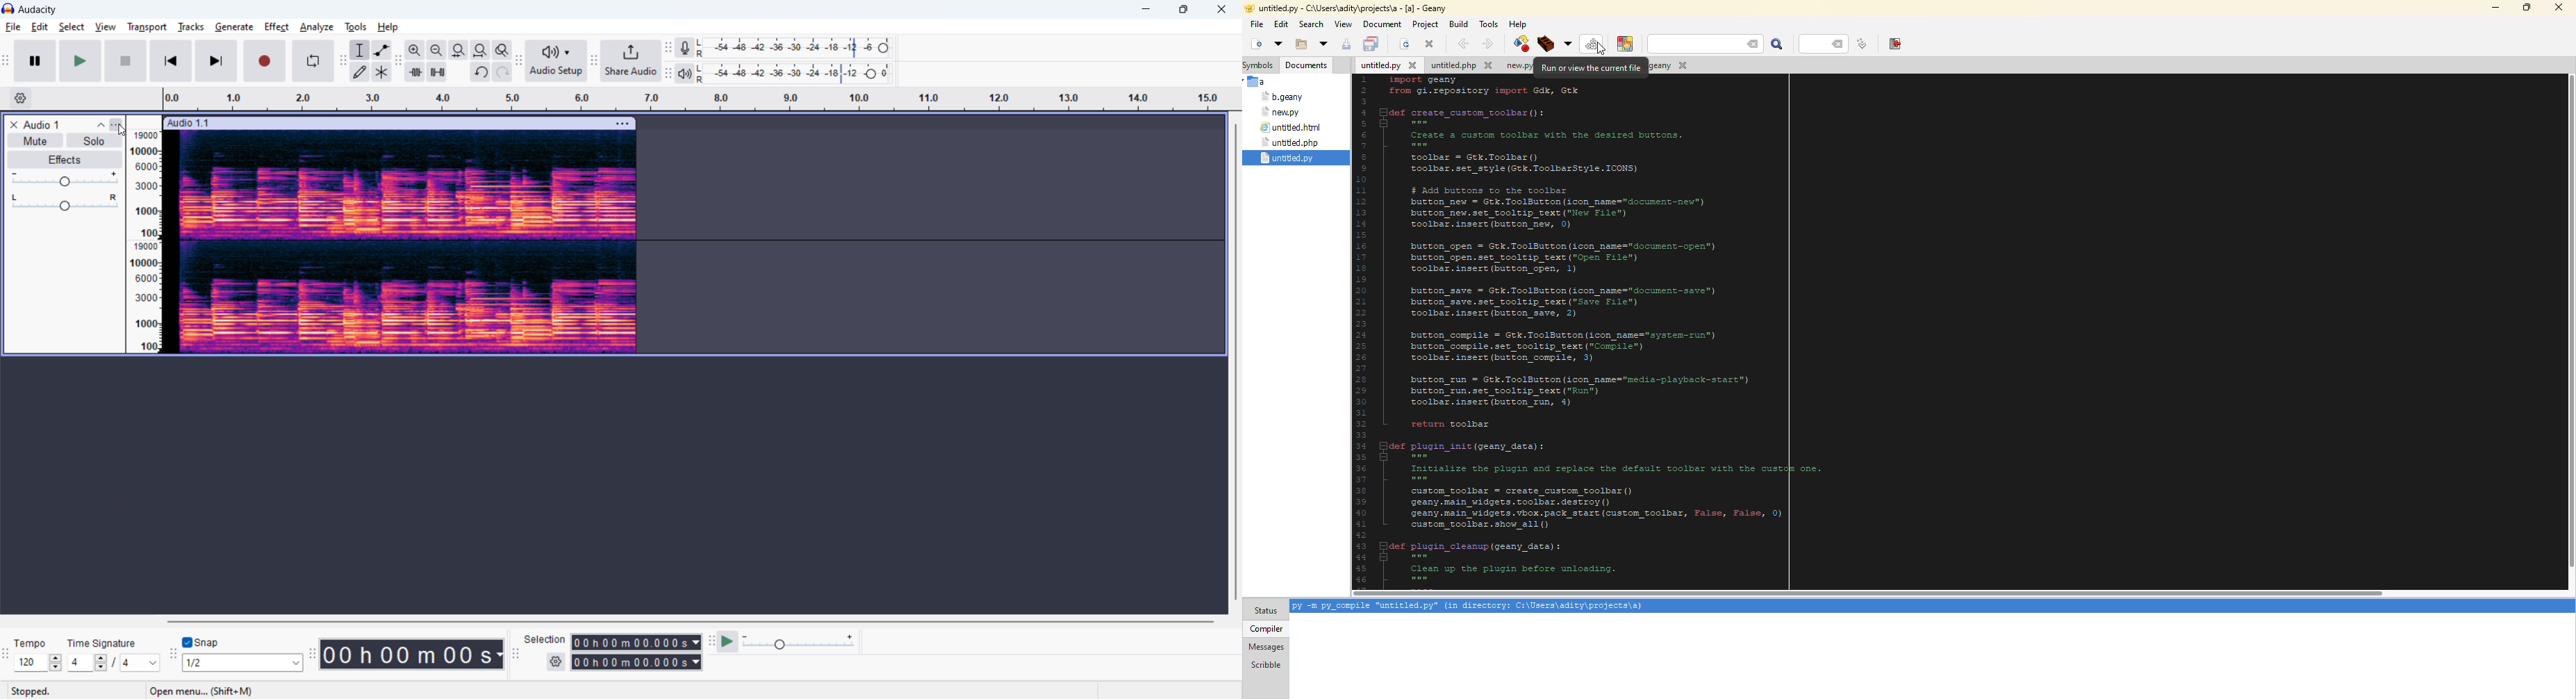 This screenshot has height=700, width=2576. What do you see at coordinates (144, 234) in the screenshot?
I see `amplitude` at bounding box center [144, 234].